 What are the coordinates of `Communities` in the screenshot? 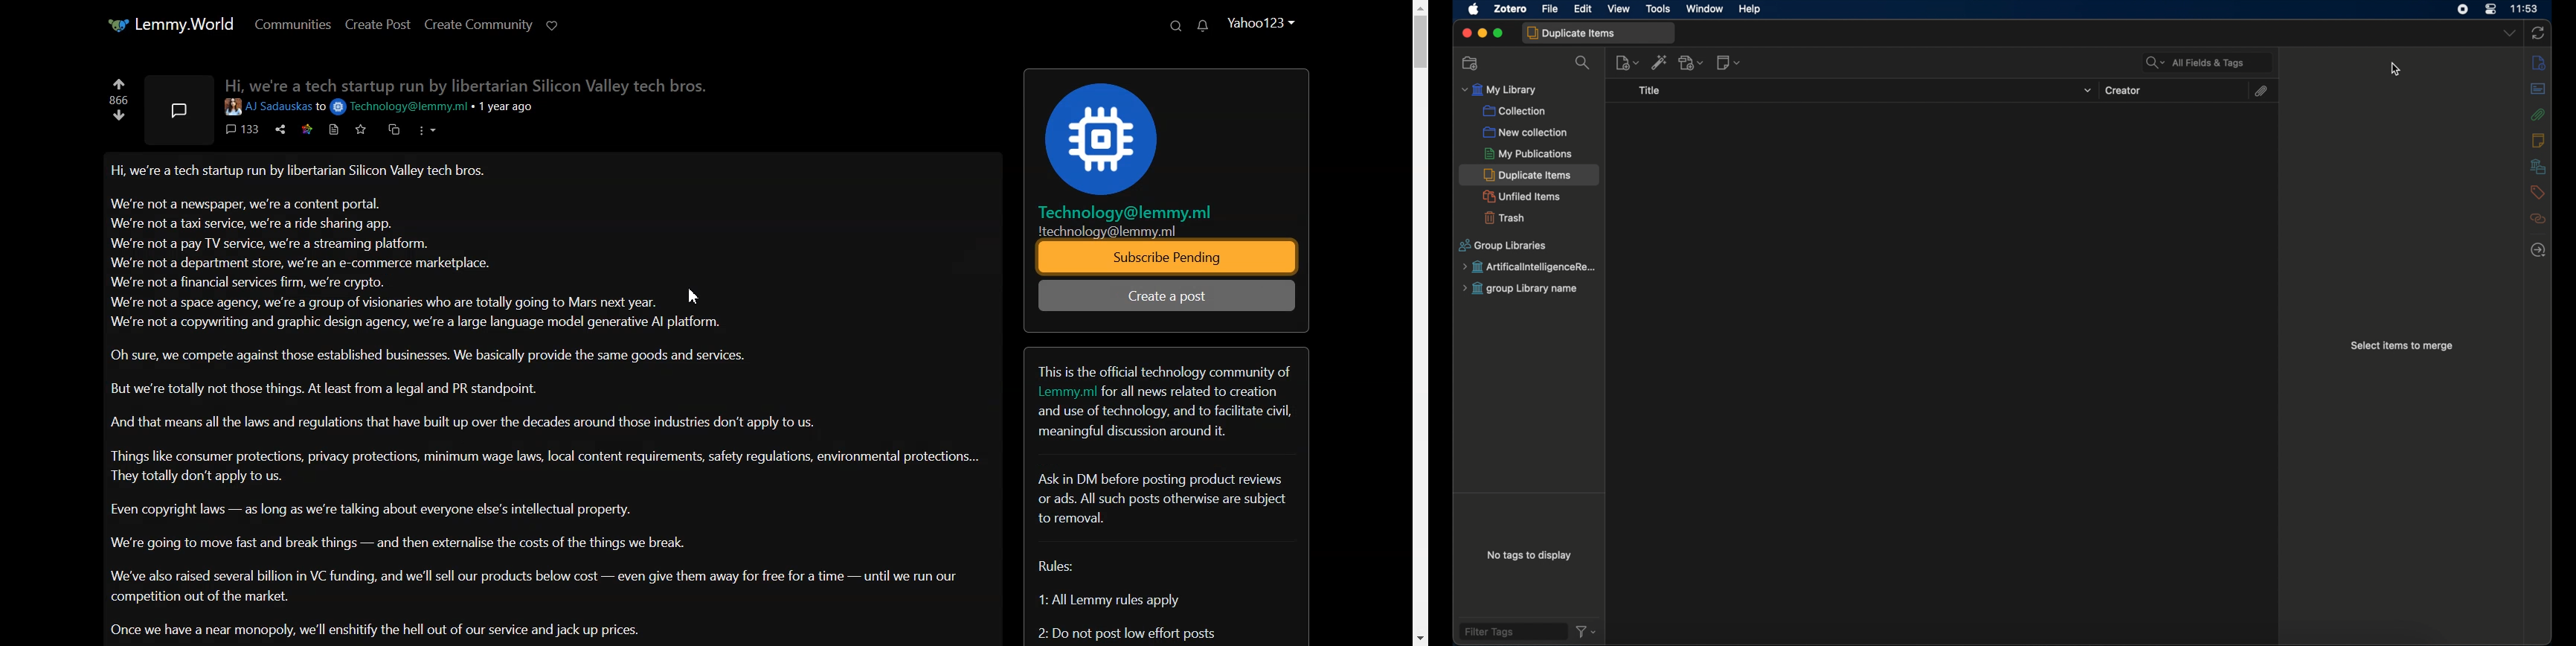 It's located at (295, 25).